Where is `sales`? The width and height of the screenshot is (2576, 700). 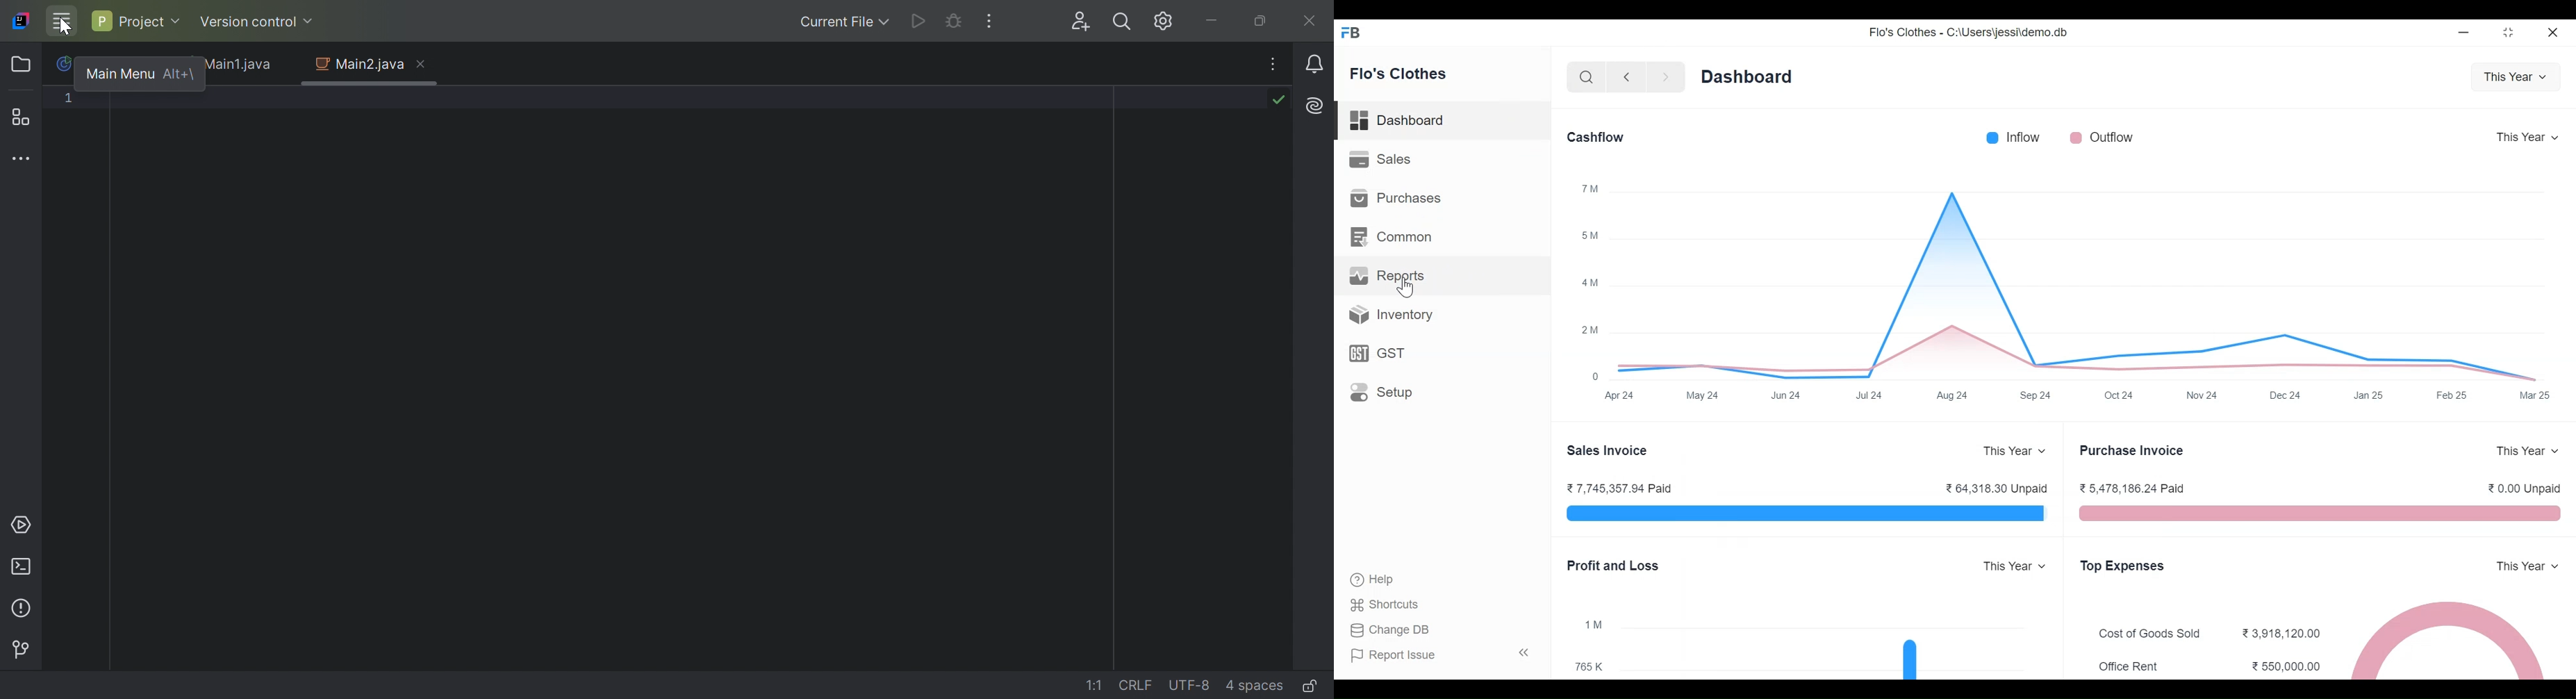 sales is located at coordinates (1382, 159).